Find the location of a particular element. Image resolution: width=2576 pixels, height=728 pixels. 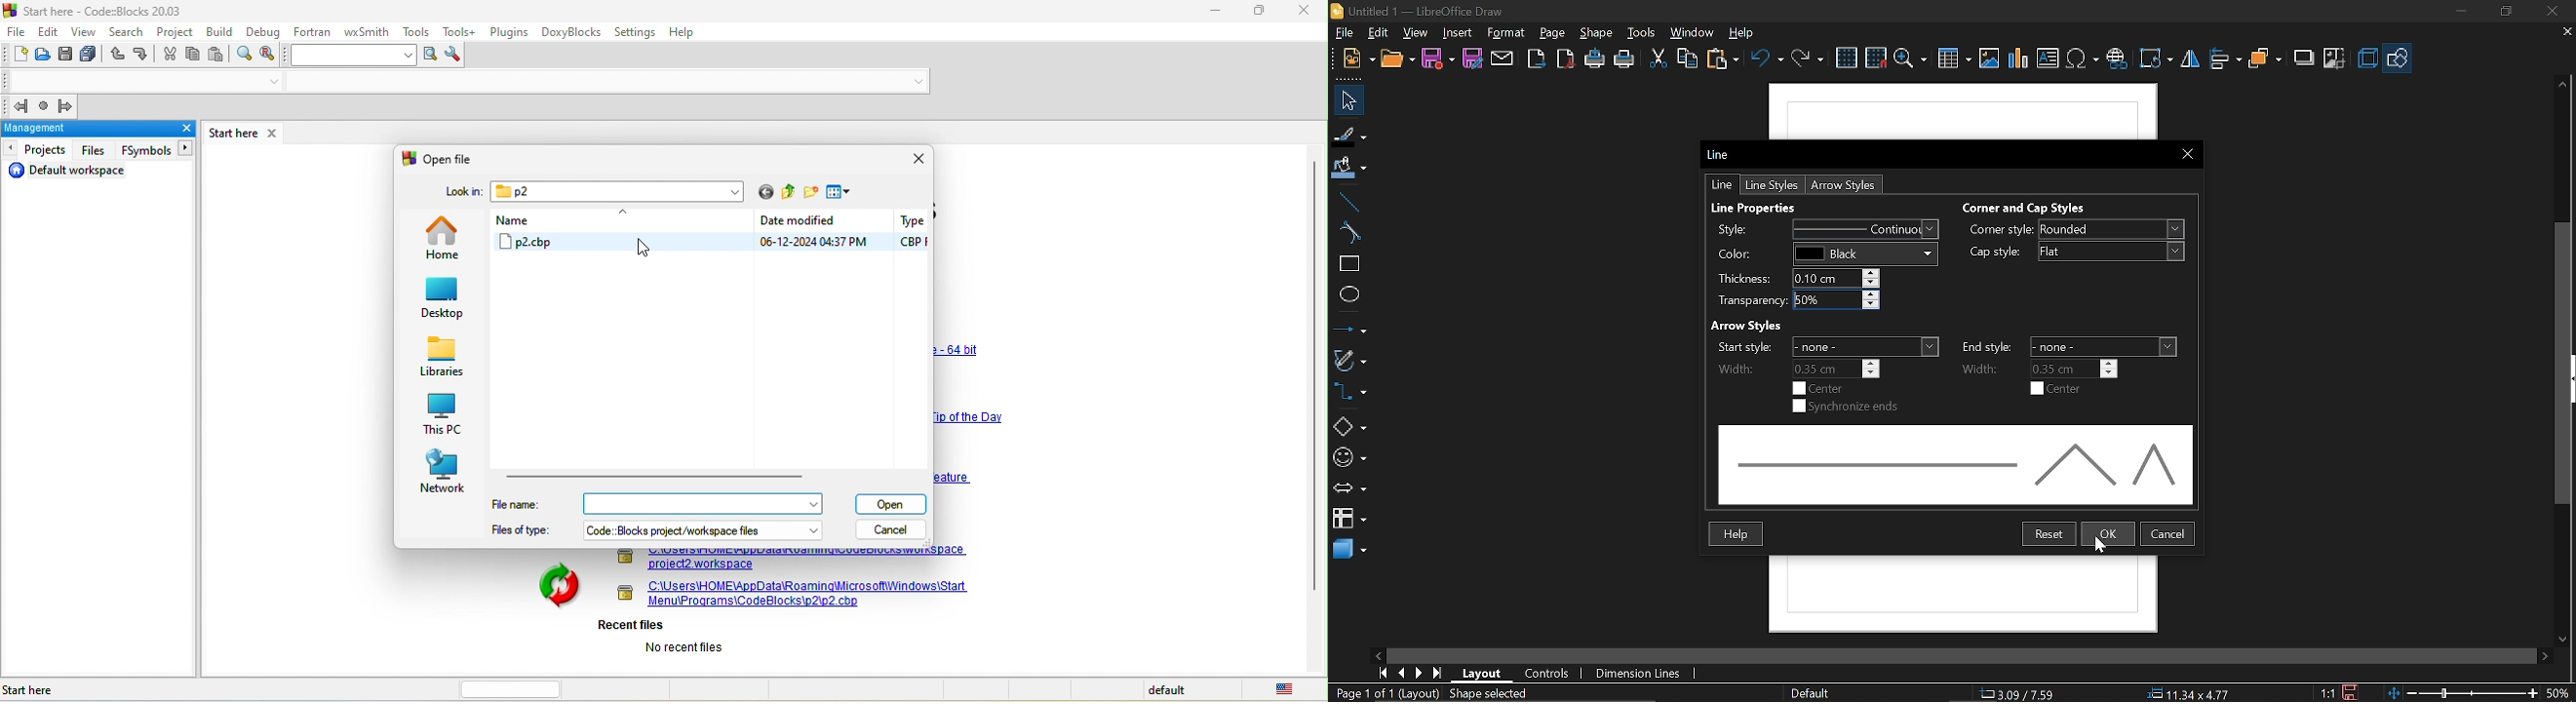

curve is located at coordinates (1347, 232).